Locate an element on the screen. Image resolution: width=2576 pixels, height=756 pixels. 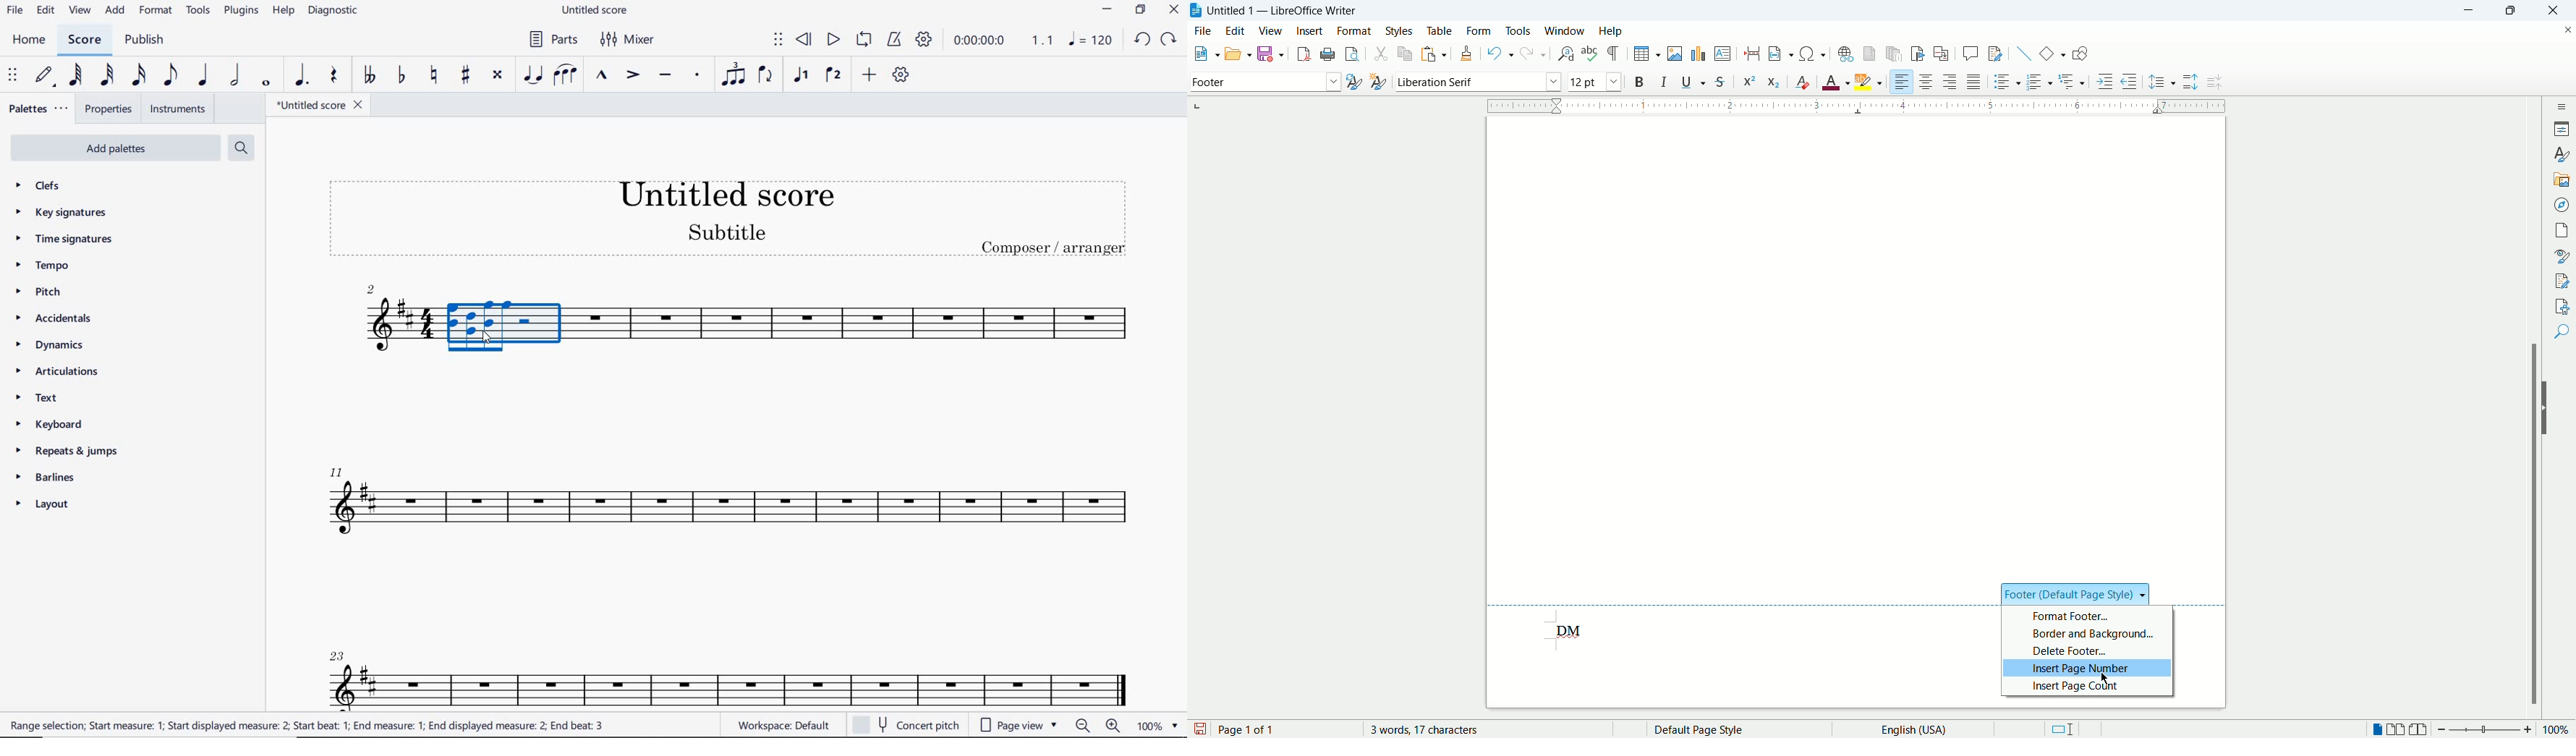
insert cross references is located at coordinates (1942, 54).